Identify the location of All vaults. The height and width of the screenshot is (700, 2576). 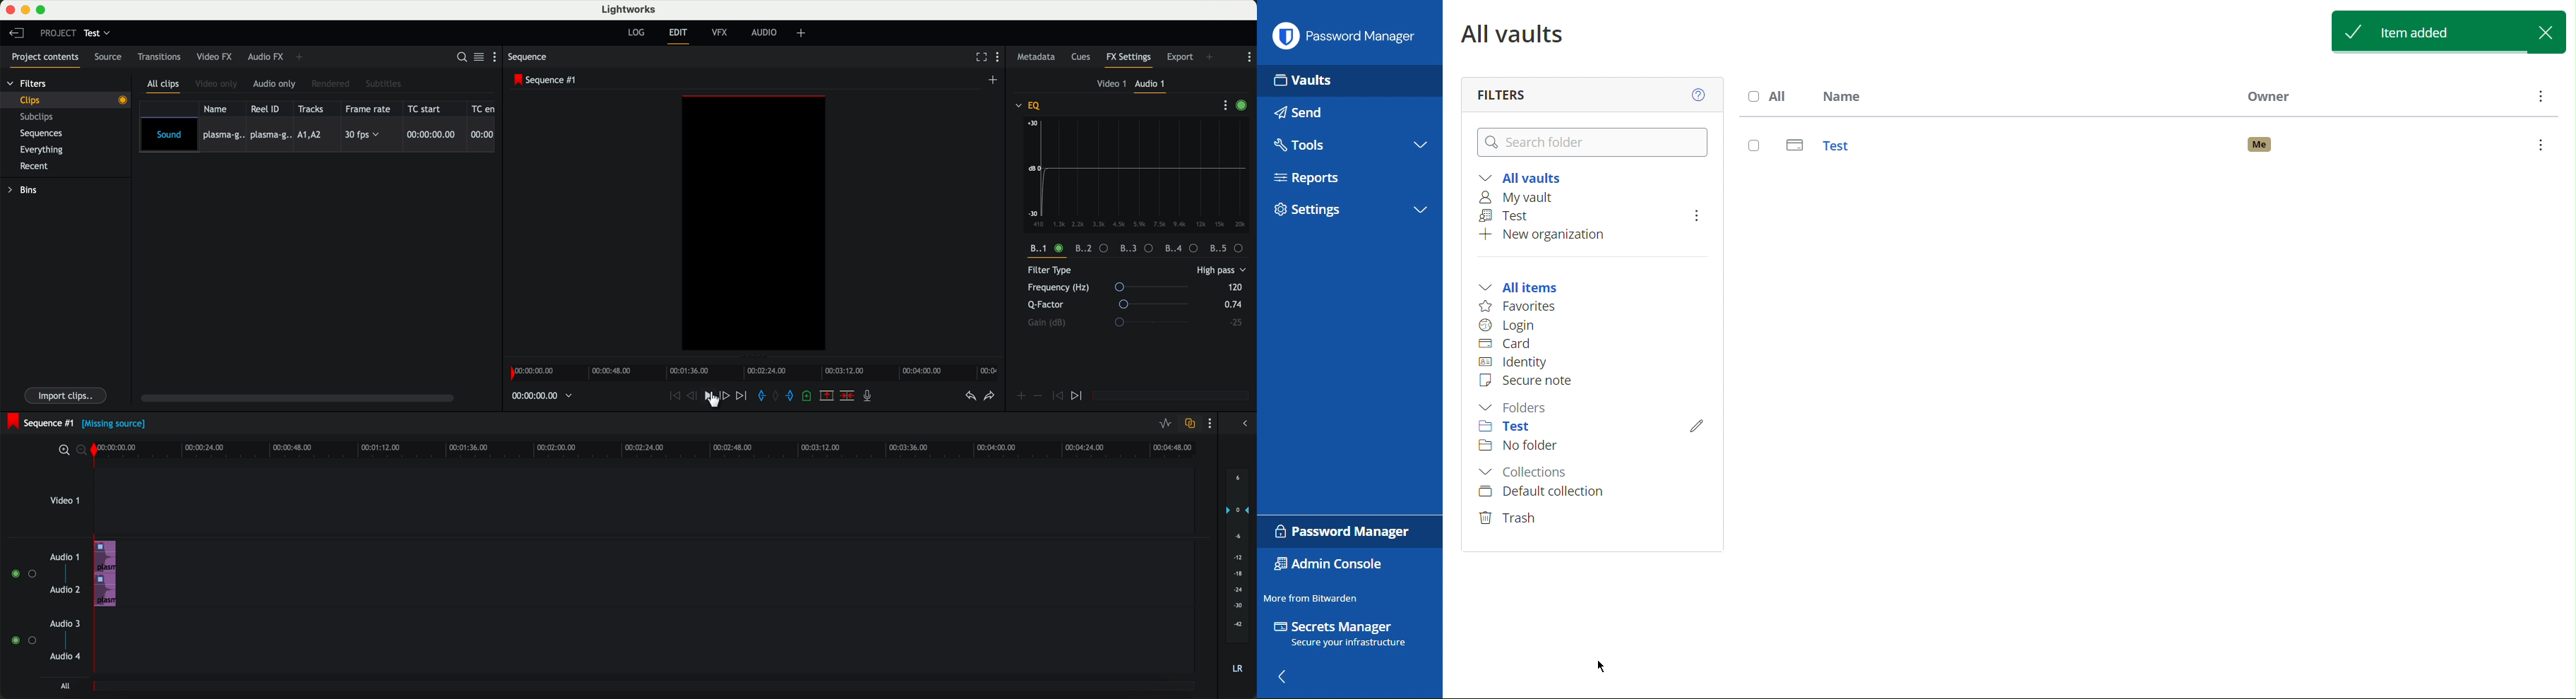
(1513, 33).